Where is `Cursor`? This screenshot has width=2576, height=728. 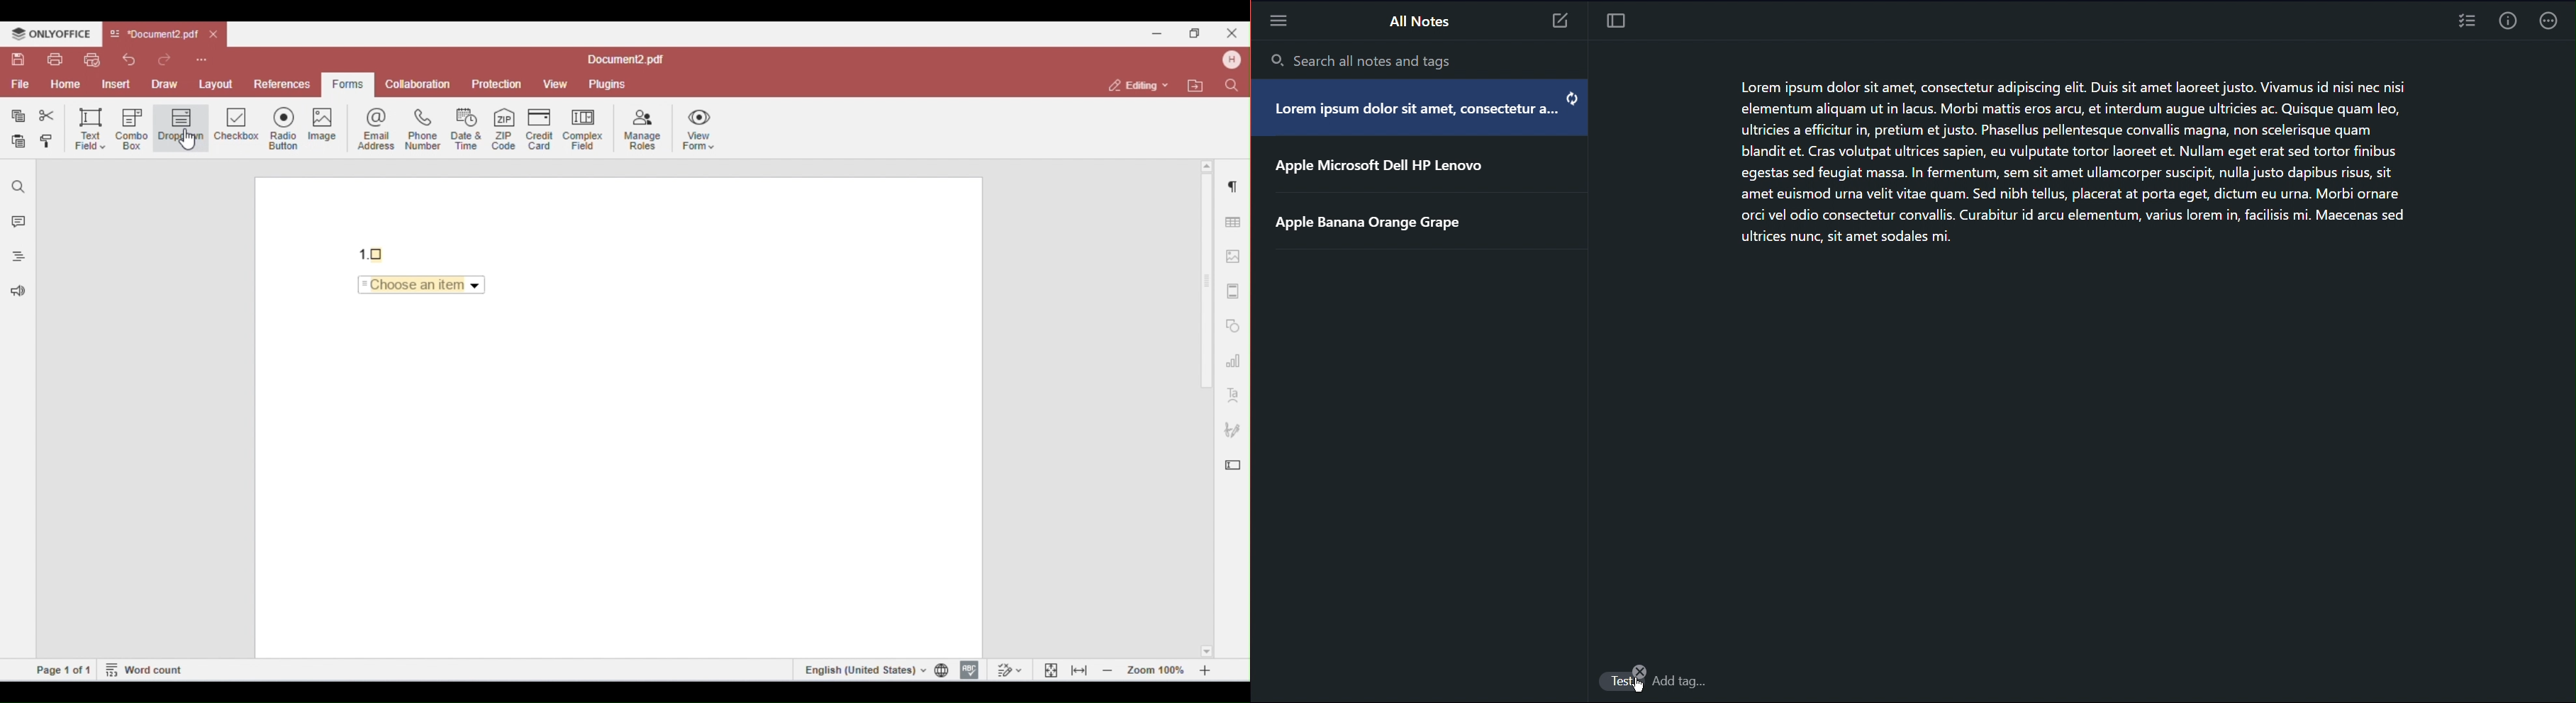 Cursor is located at coordinates (1635, 687).